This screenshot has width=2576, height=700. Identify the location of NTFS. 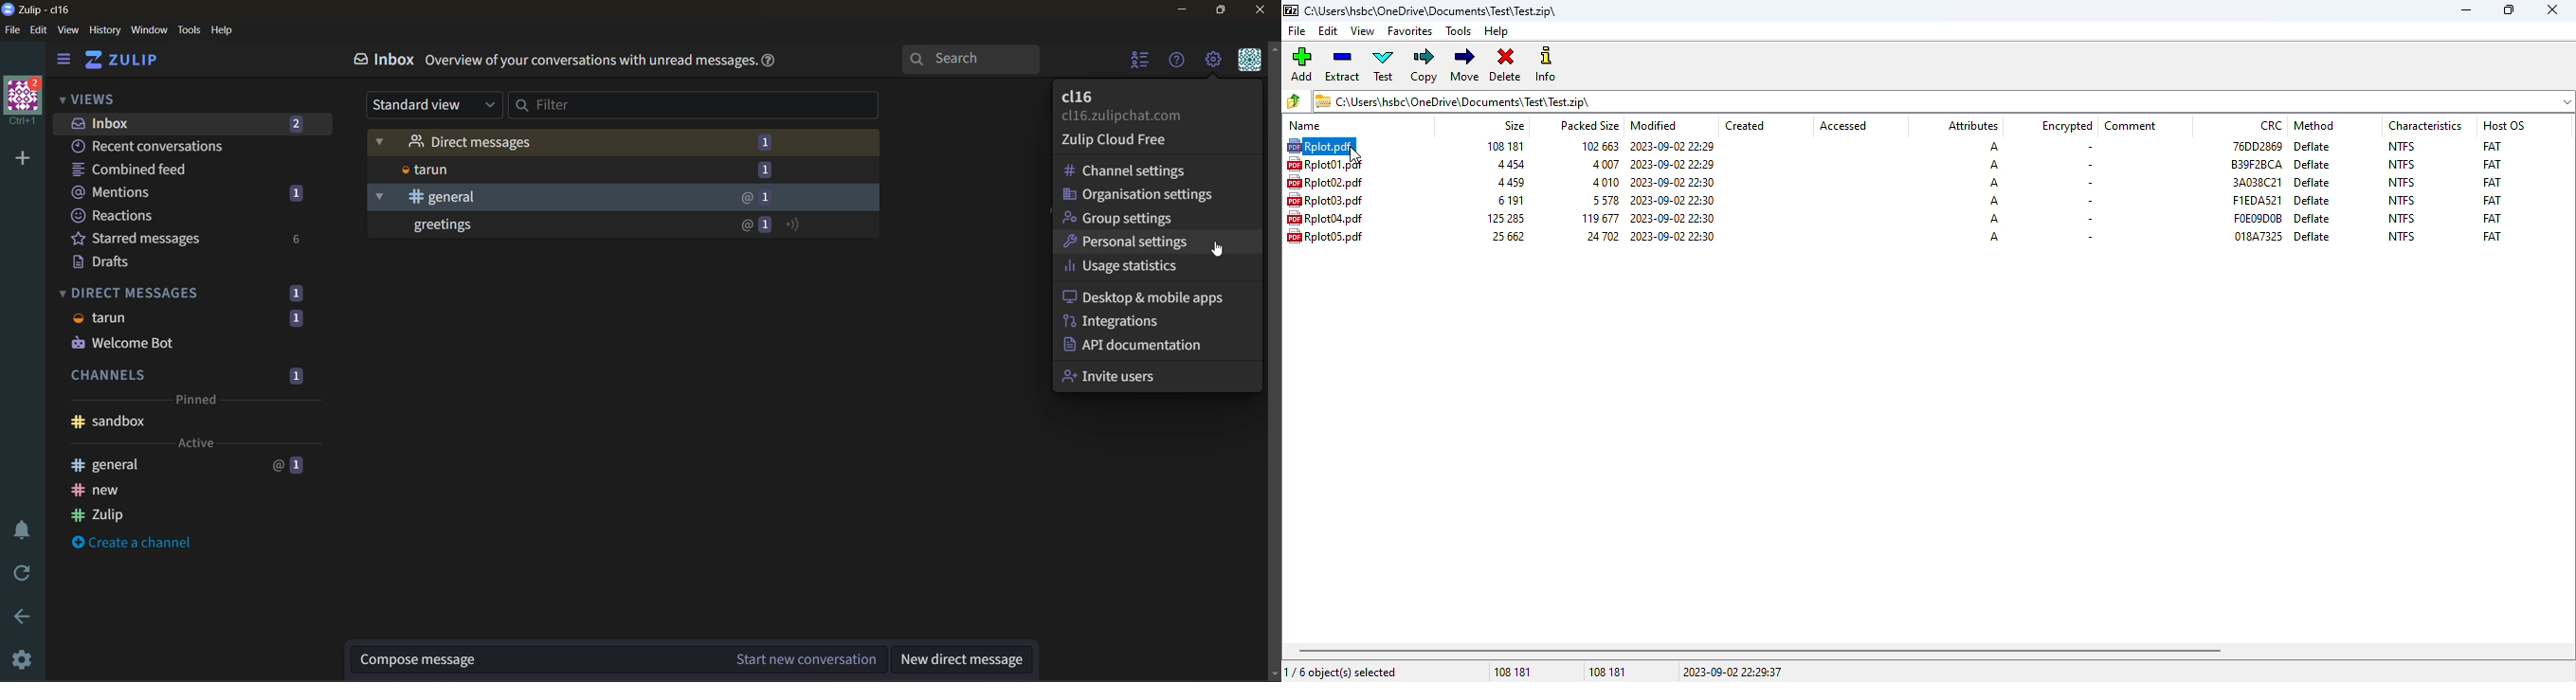
(2402, 165).